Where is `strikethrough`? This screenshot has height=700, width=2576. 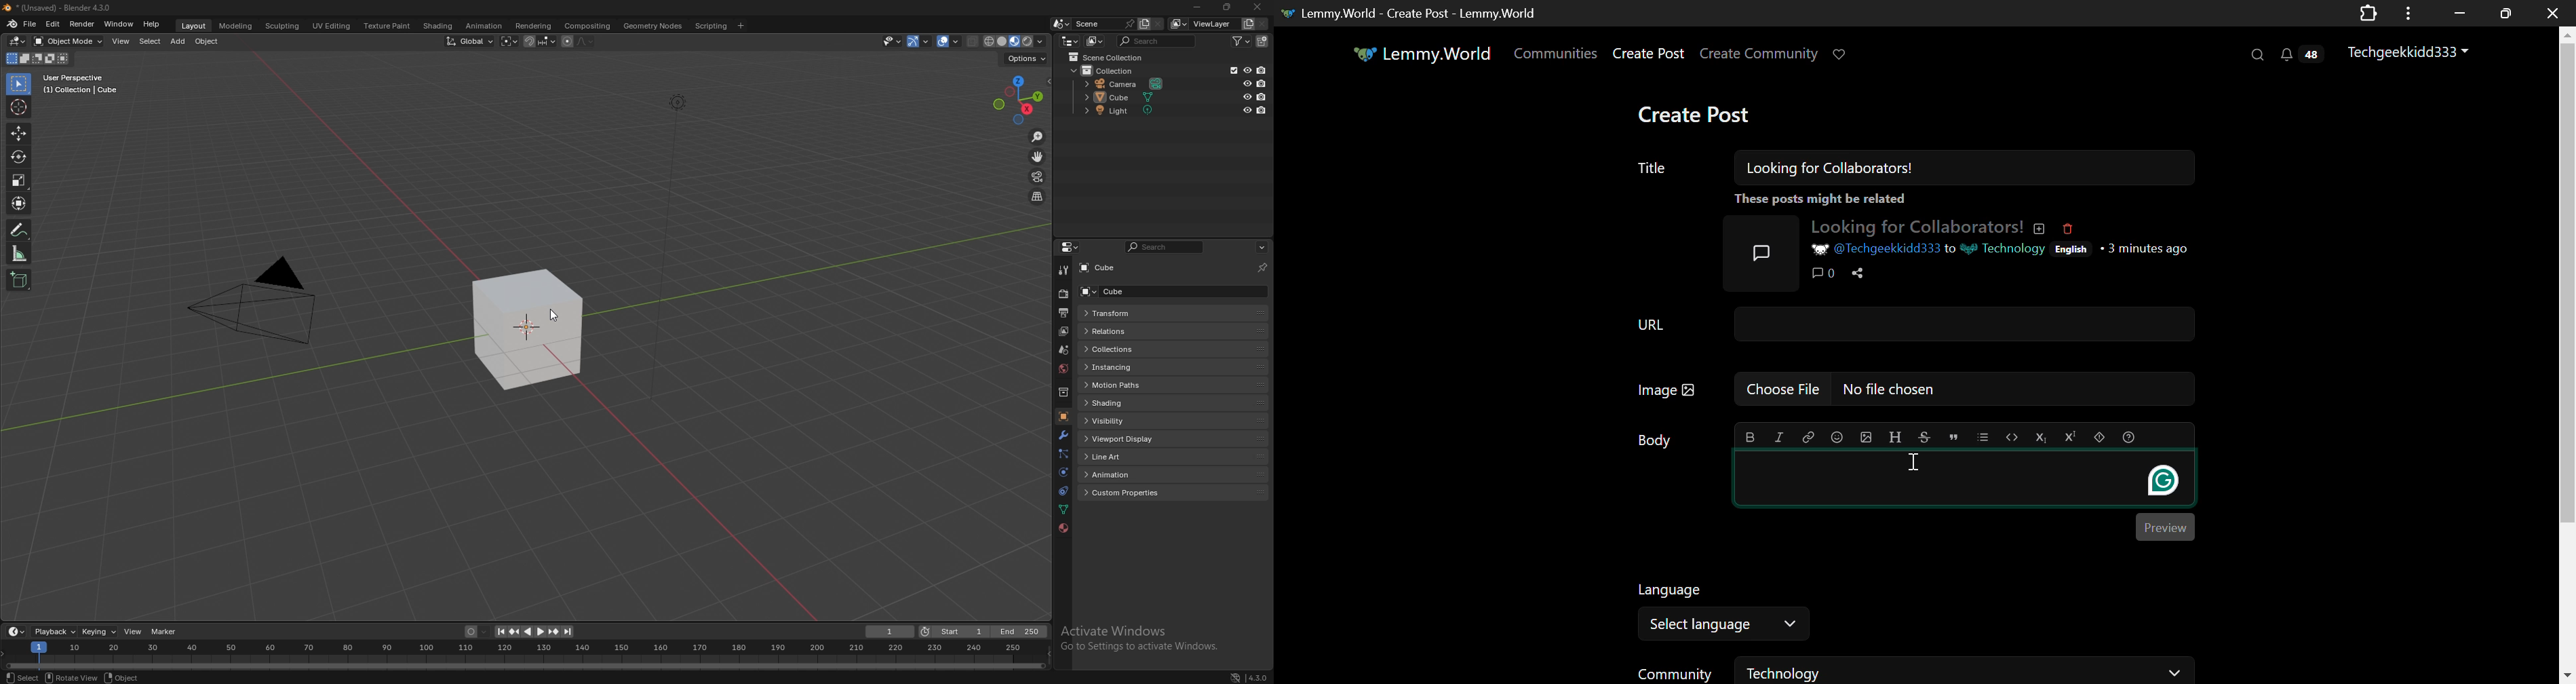 strikethrough is located at coordinates (1922, 438).